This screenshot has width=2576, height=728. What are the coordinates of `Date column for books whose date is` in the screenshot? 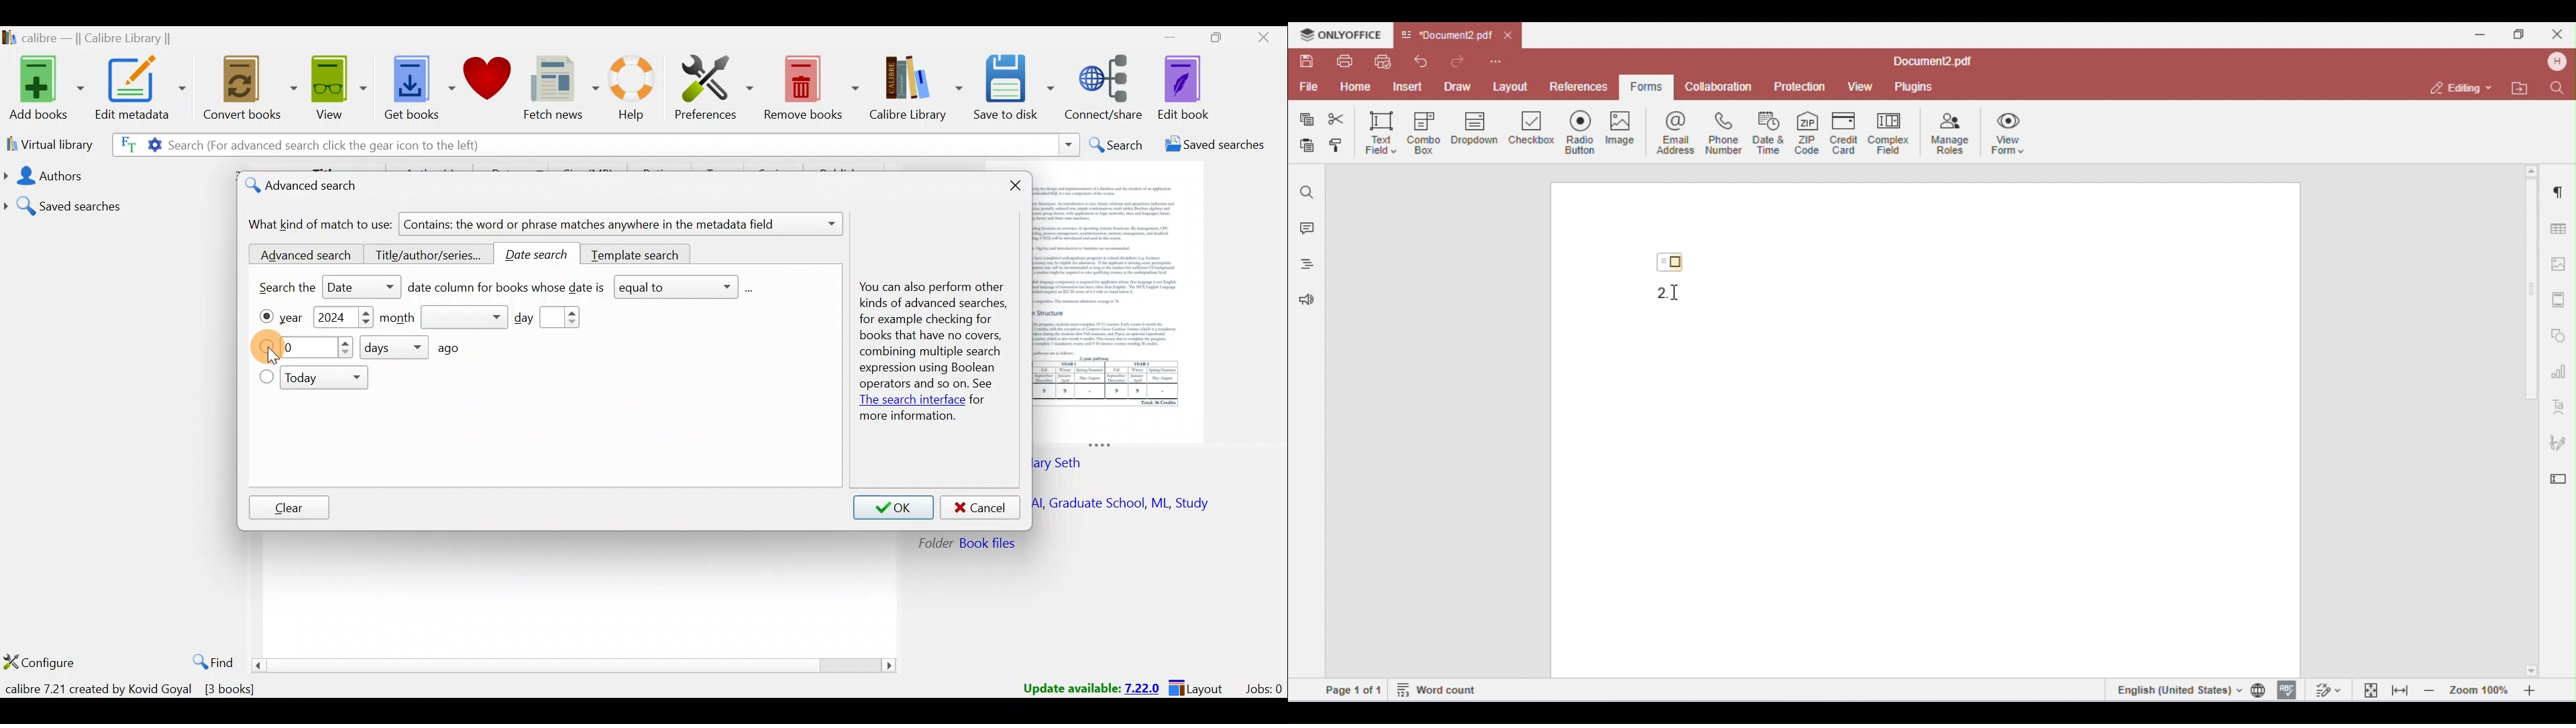 It's located at (507, 290).